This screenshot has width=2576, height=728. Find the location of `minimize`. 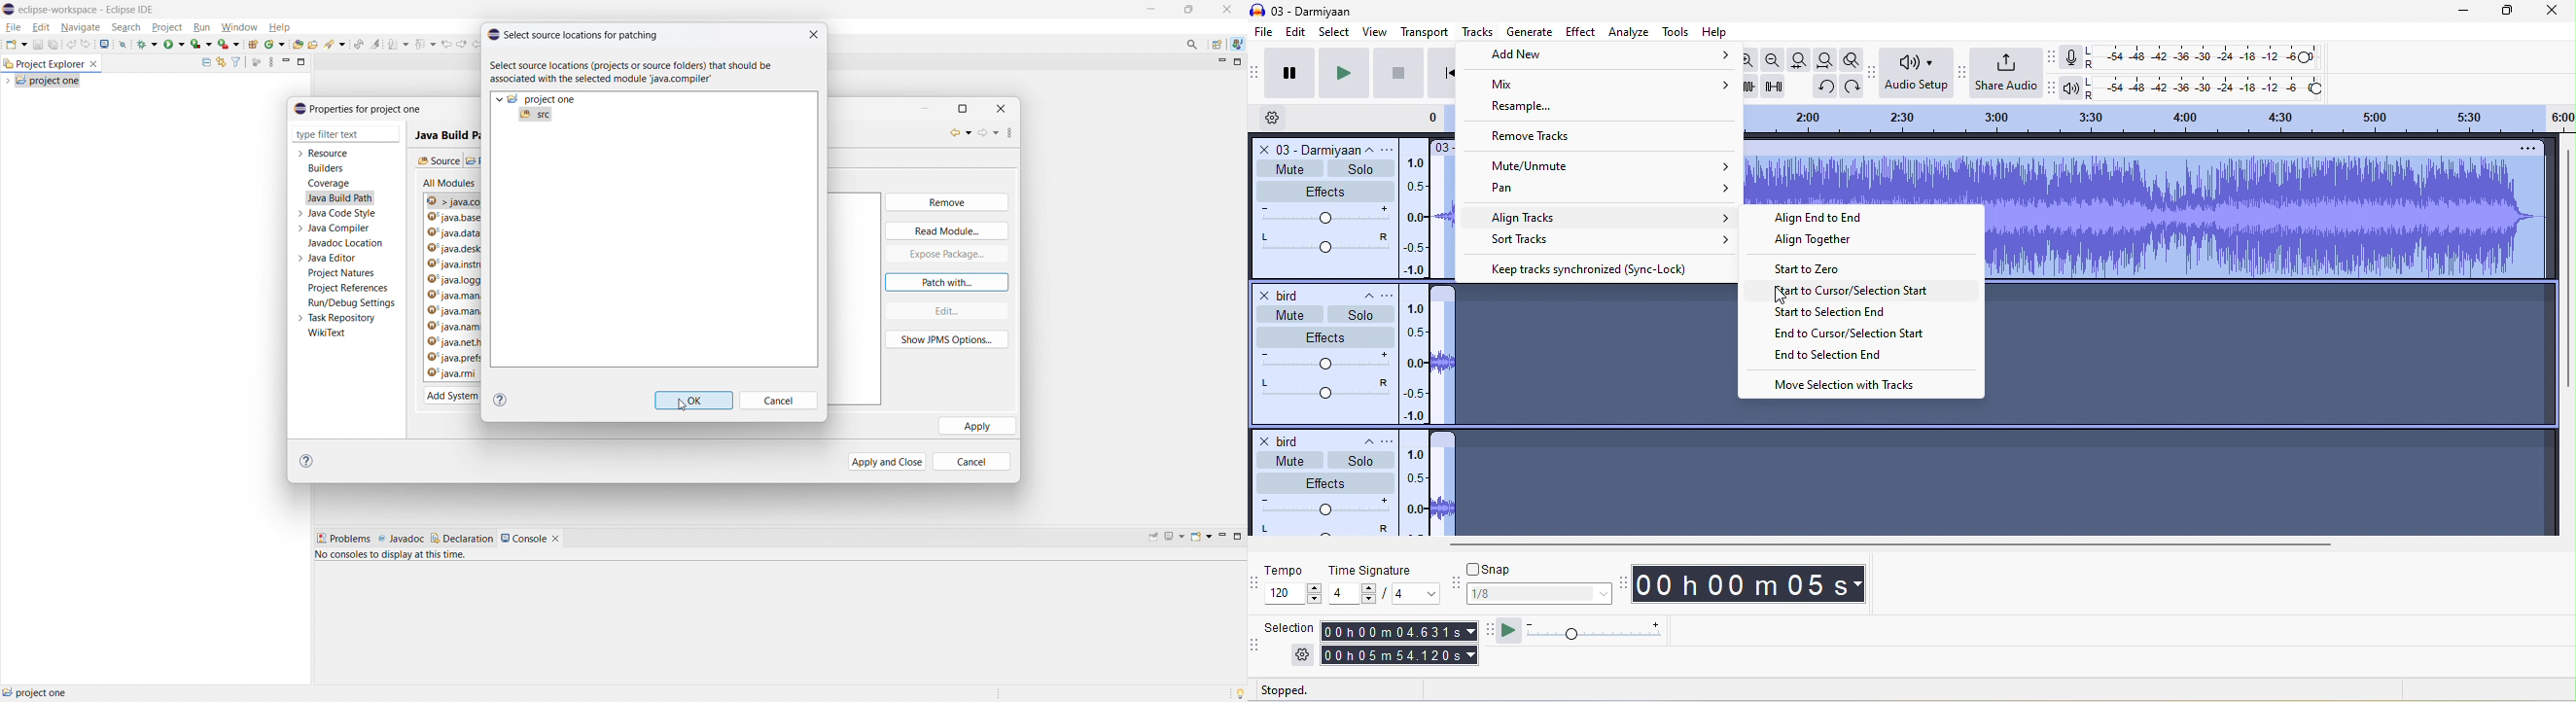

minimize is located at coordinates (1190, 10).